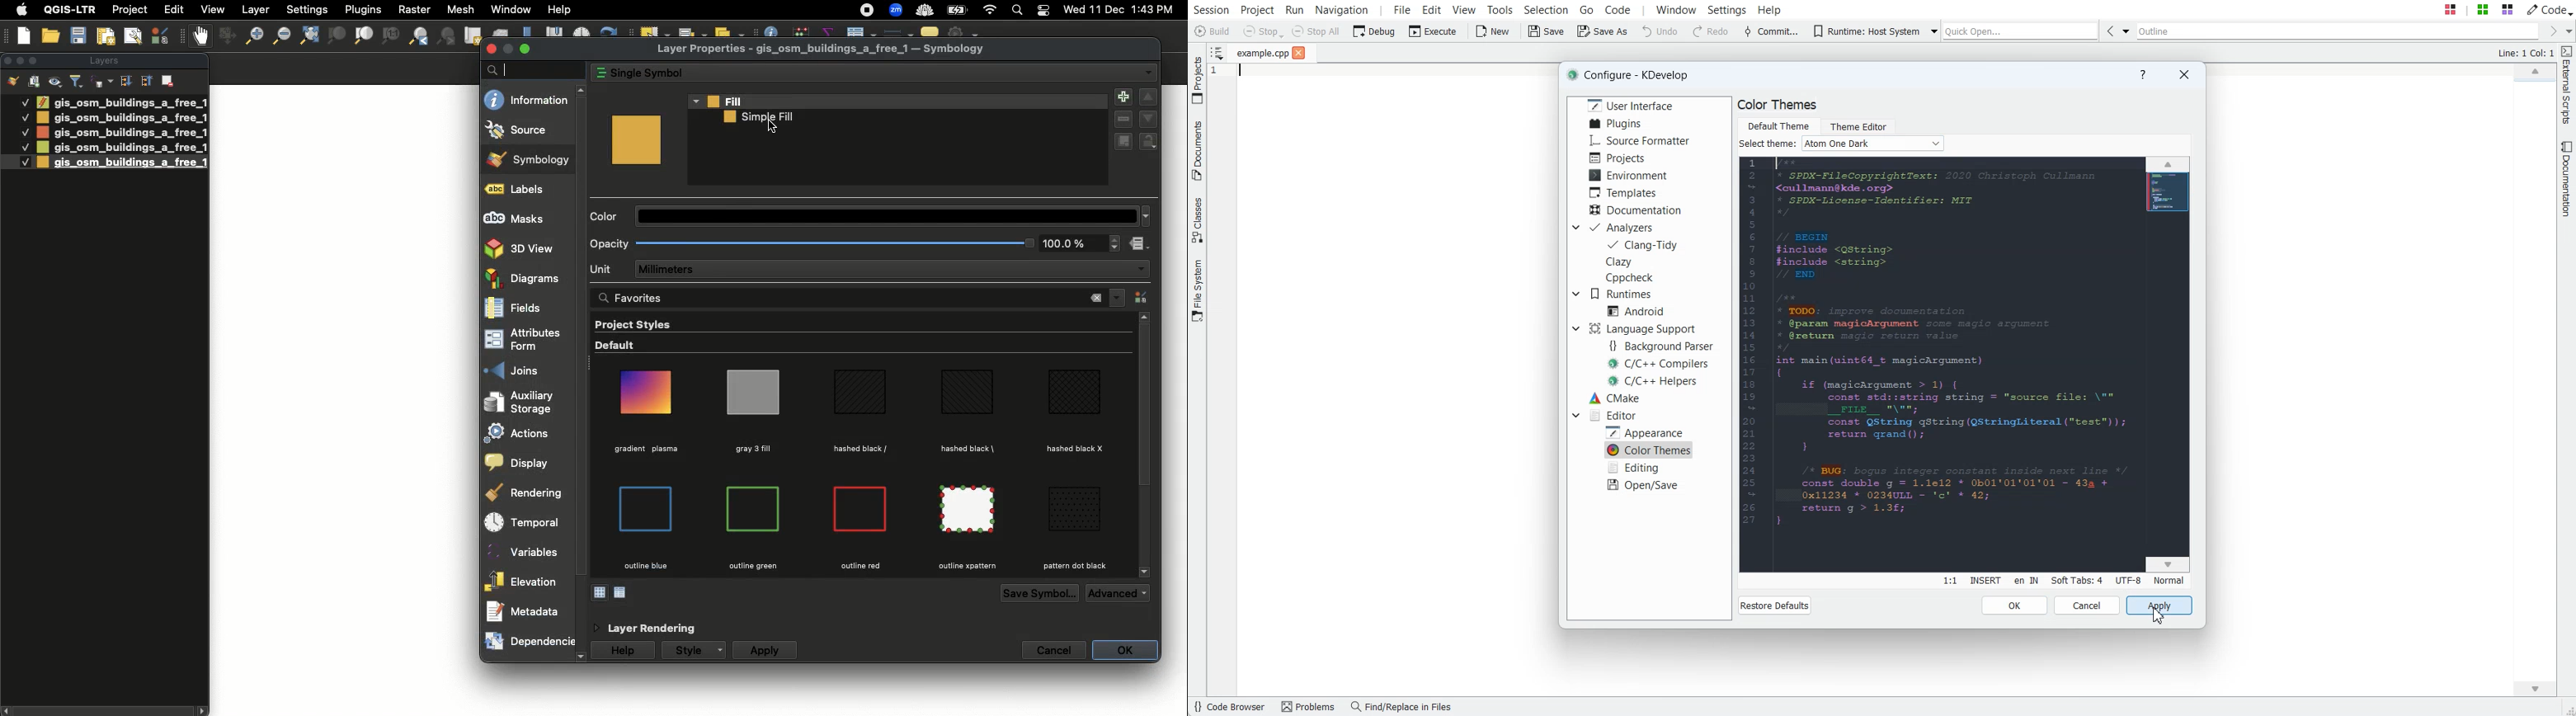  Describe the element at coordinates (687, 650) in the screenshot. I see `Style` at that location.